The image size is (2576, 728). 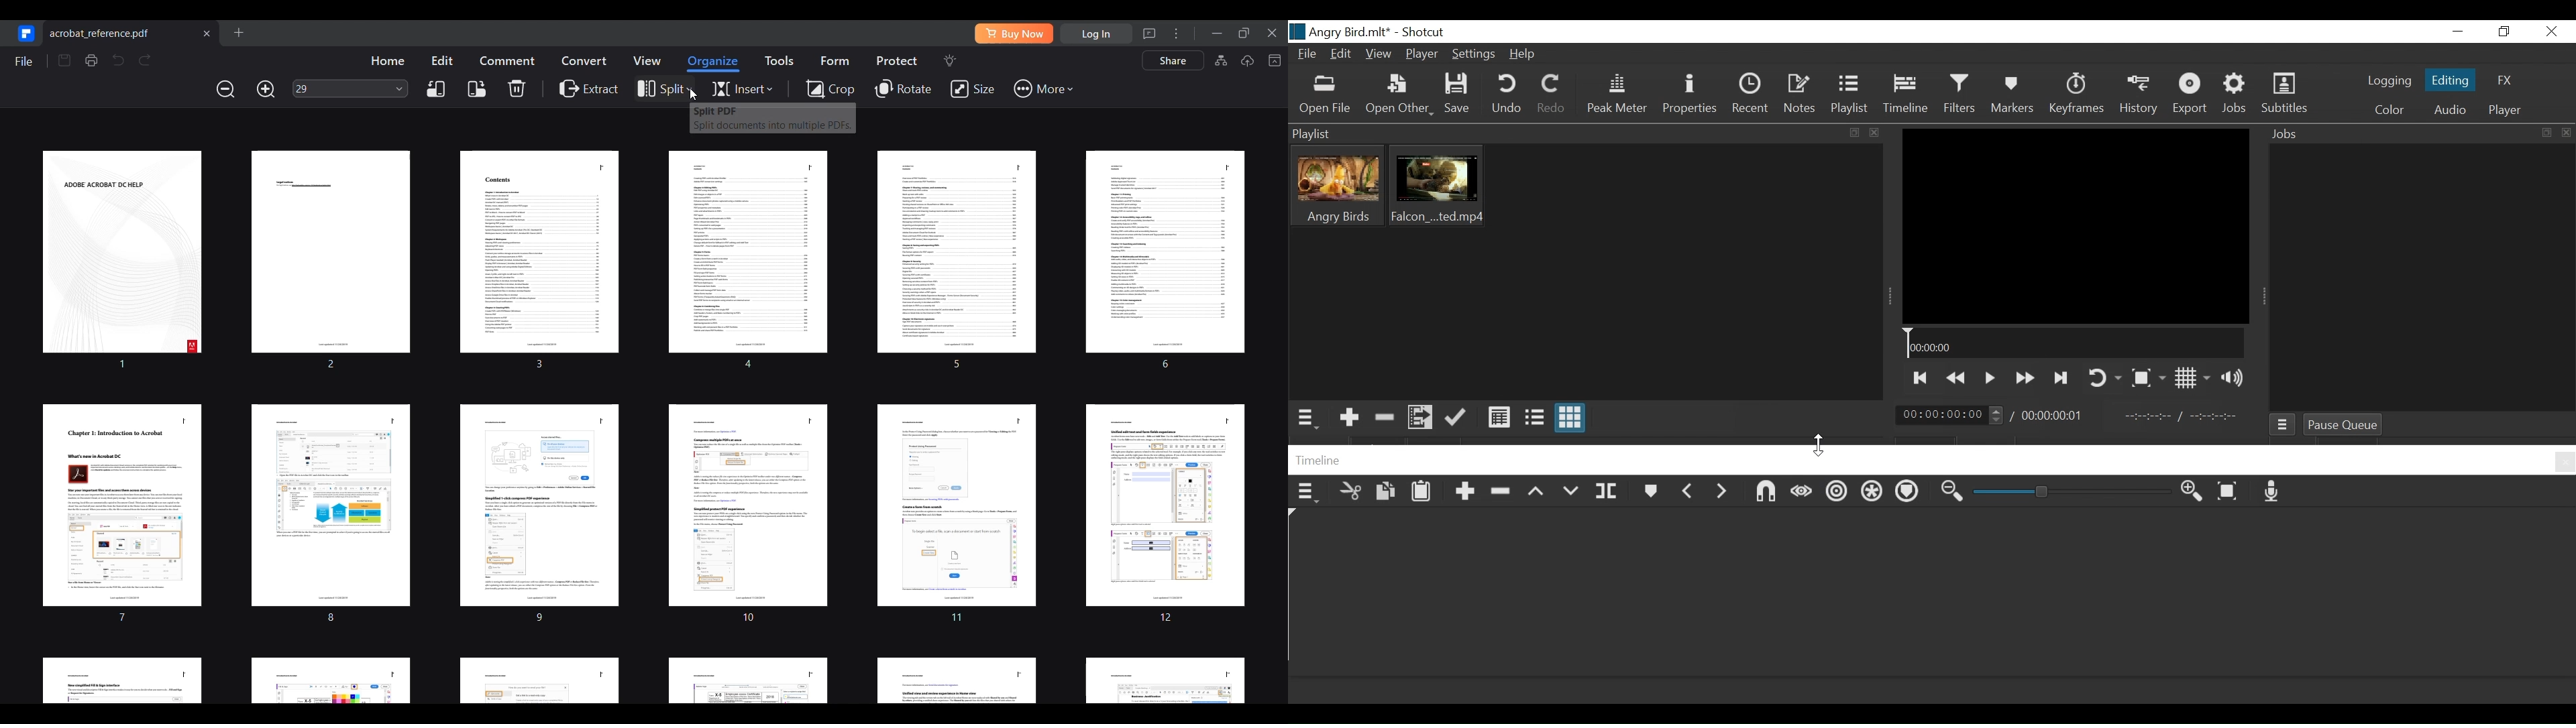 What do you see at coordinates (1572, 418) in the screenshot?
I see `View as icon` at bounding box center [1572, 418].